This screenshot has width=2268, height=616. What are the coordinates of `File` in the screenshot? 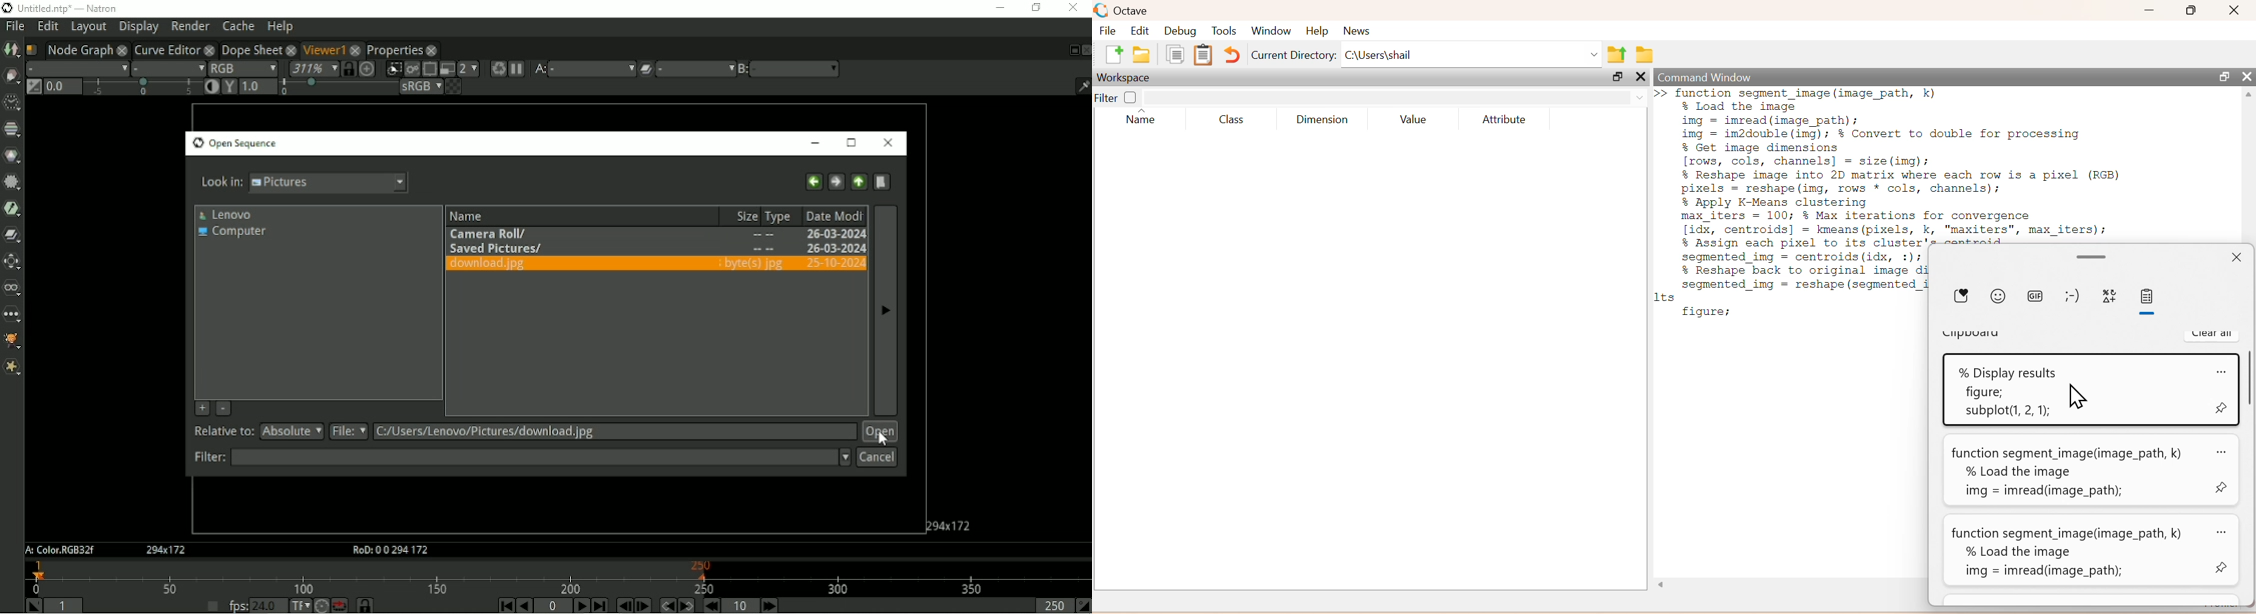 It's located at (1110, 31).